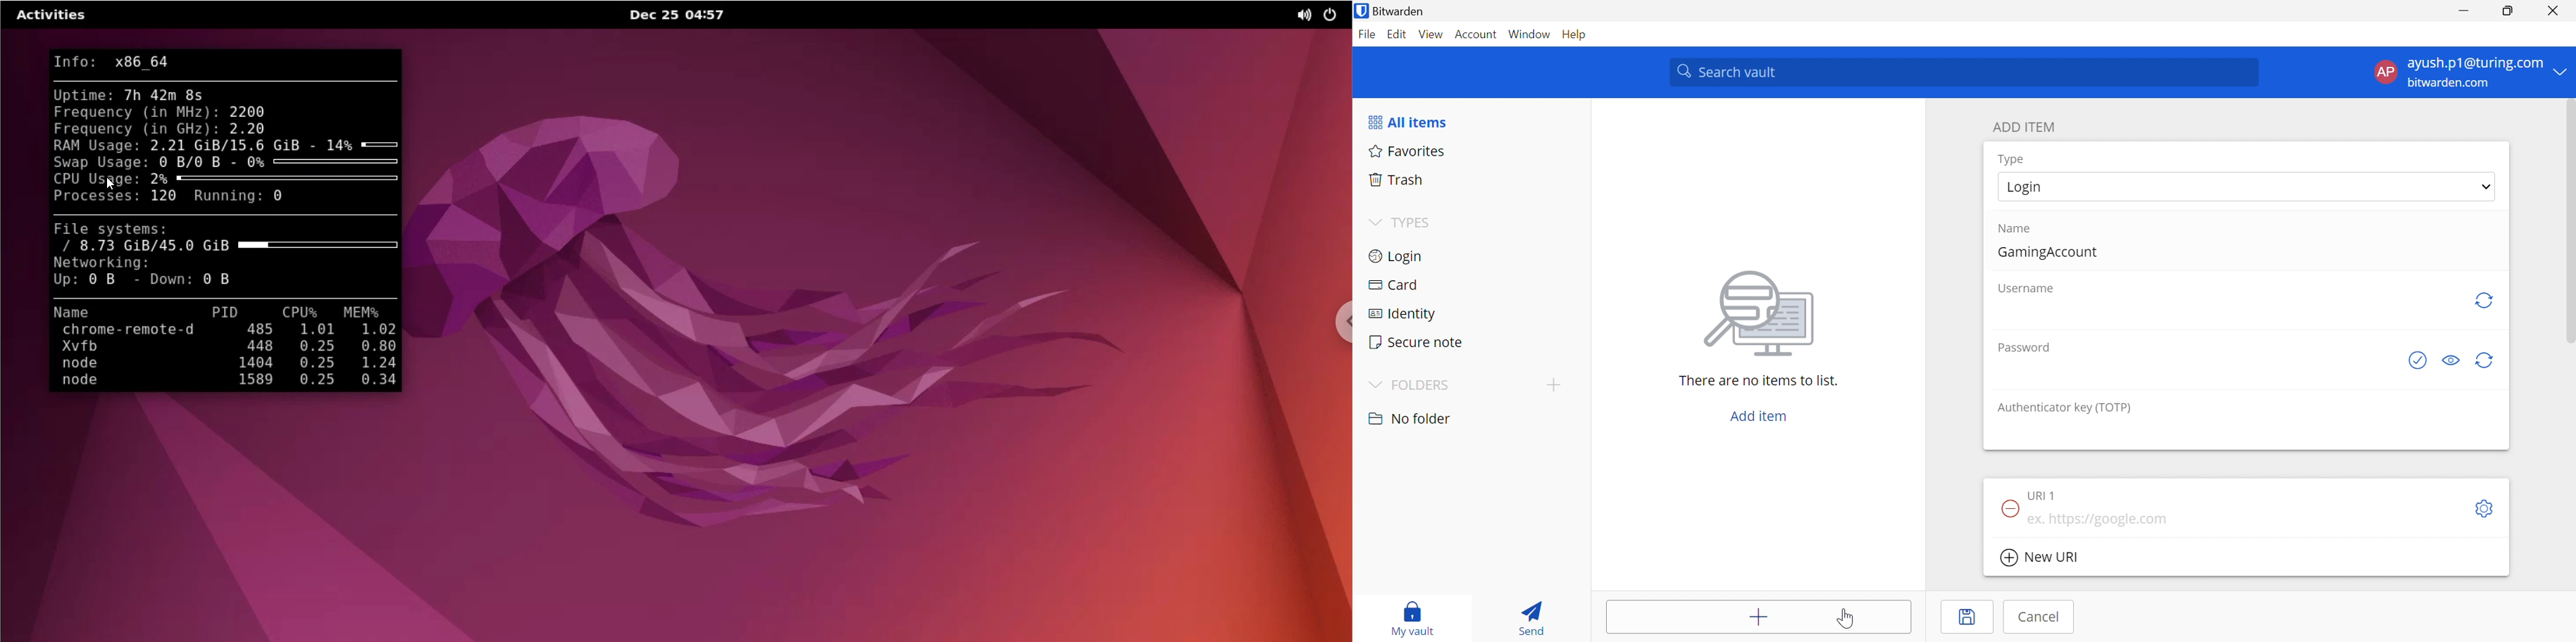 The width and height of the screenshot is (2576, 644). What do you see at coordinates (2039, 557) in the screenshot?
I see `New URI` at bounding box center [2039, 557].